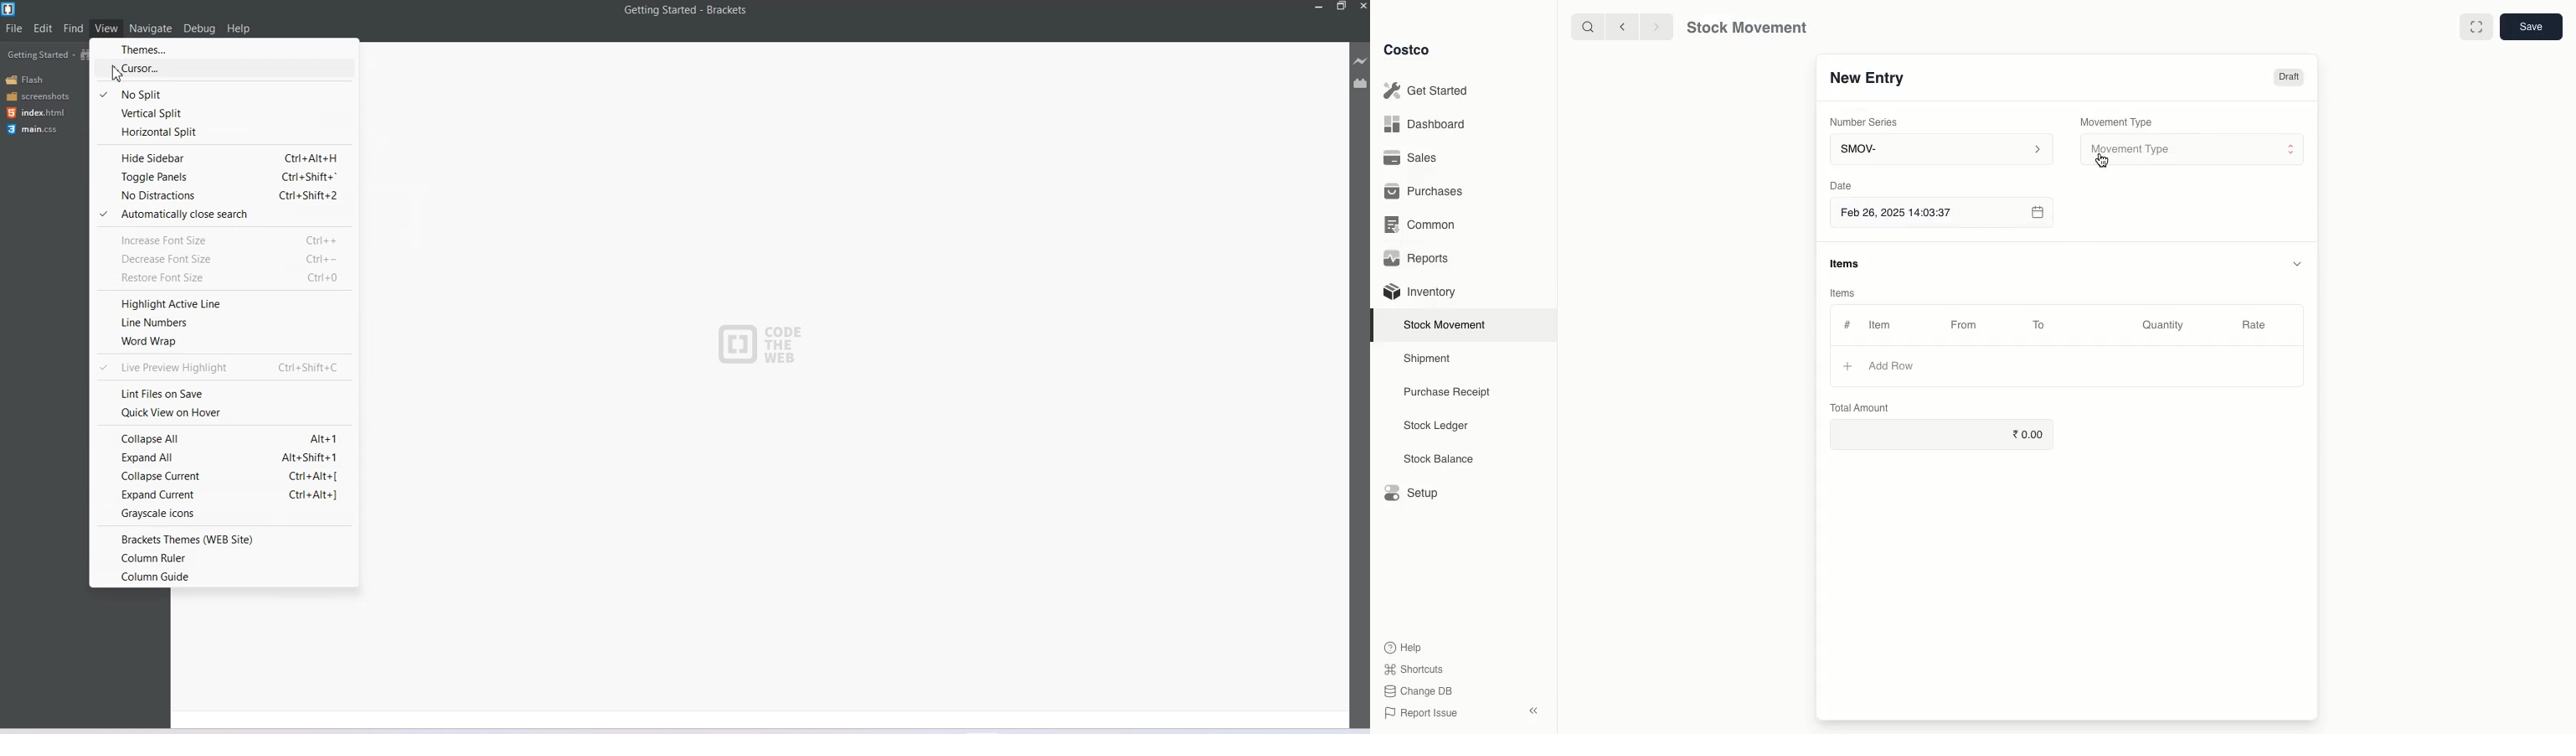 The width and height of the screenshot is (2576, 756). Describe the element at coordinates (223, 457) in the screenshot. I see `Expand all` at that location.